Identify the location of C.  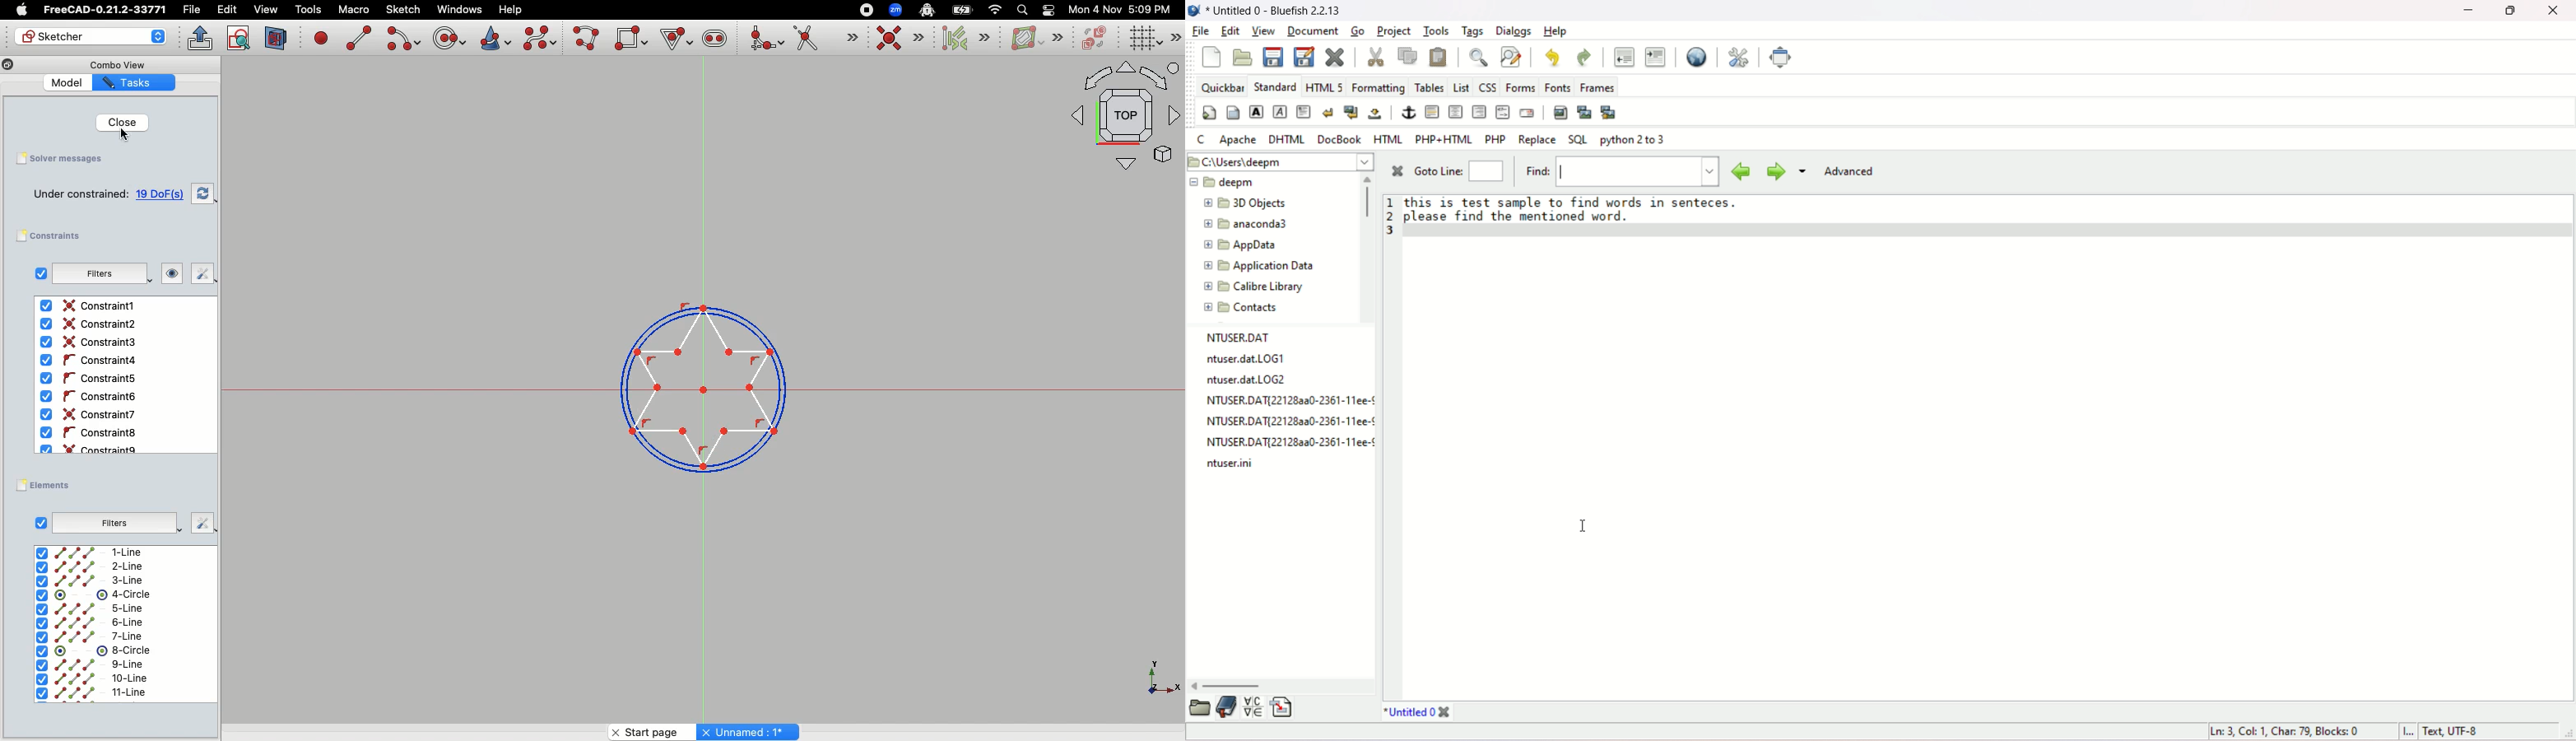
(1202, 138).